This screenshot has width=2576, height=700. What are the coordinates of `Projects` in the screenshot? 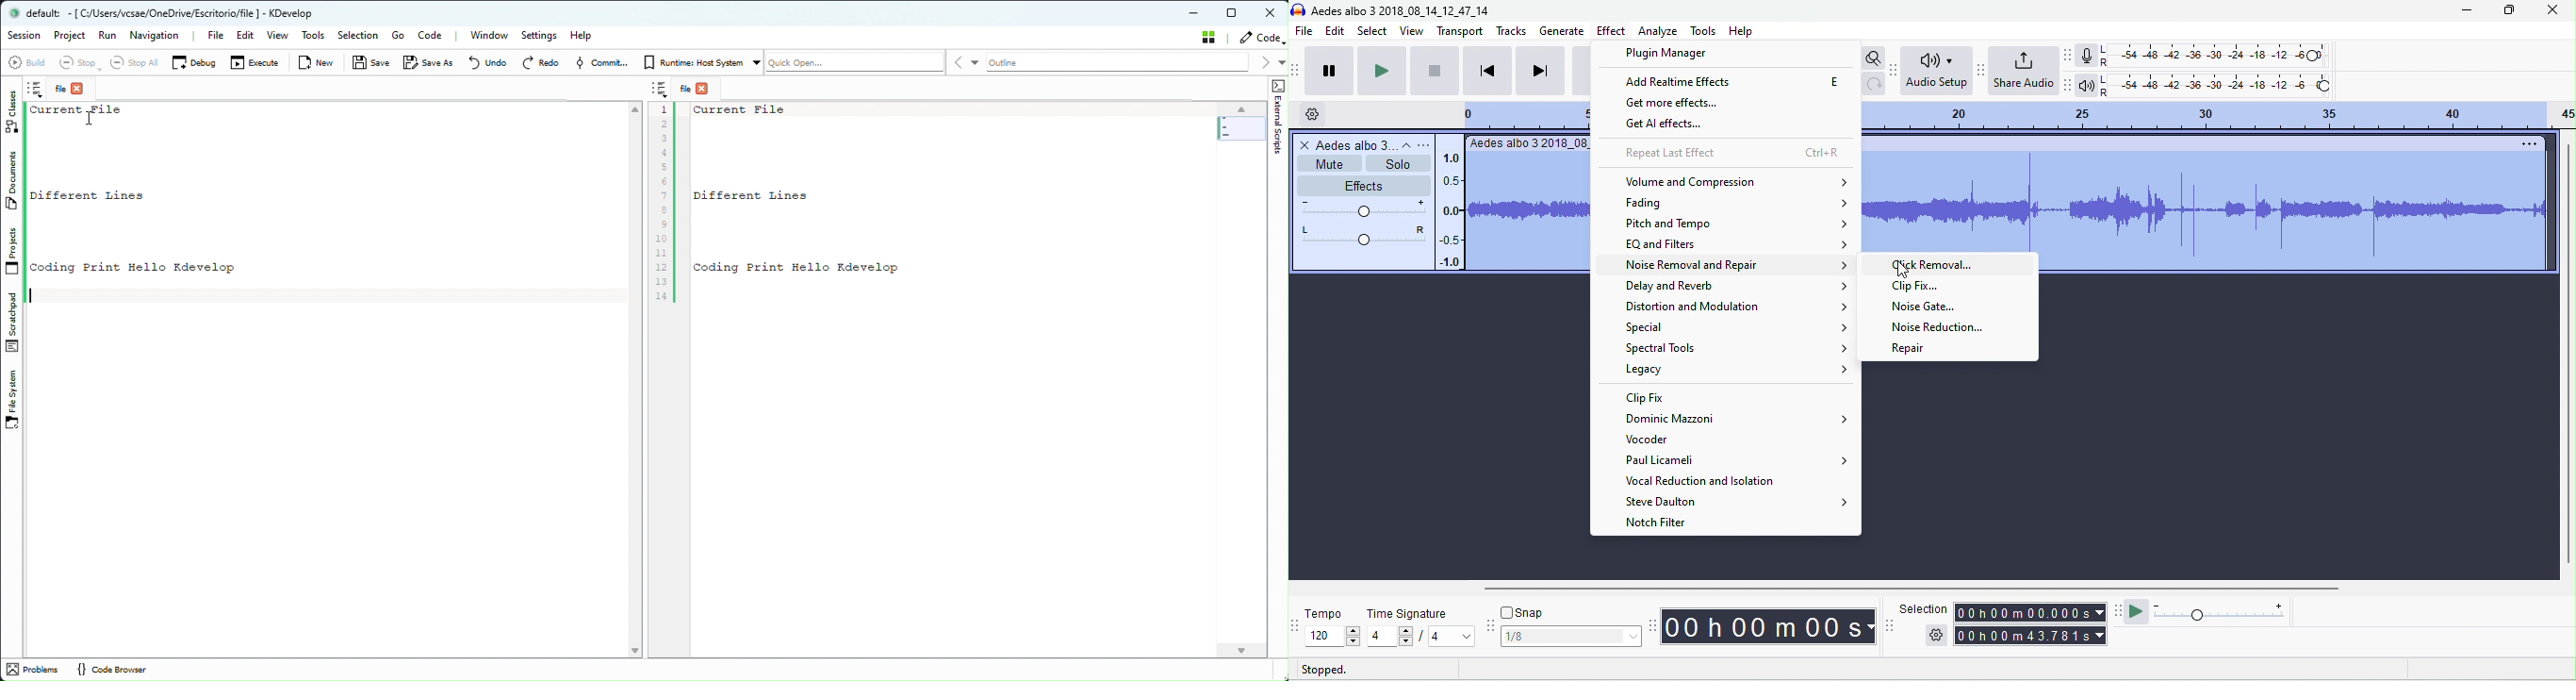 It's located at (16, 251).